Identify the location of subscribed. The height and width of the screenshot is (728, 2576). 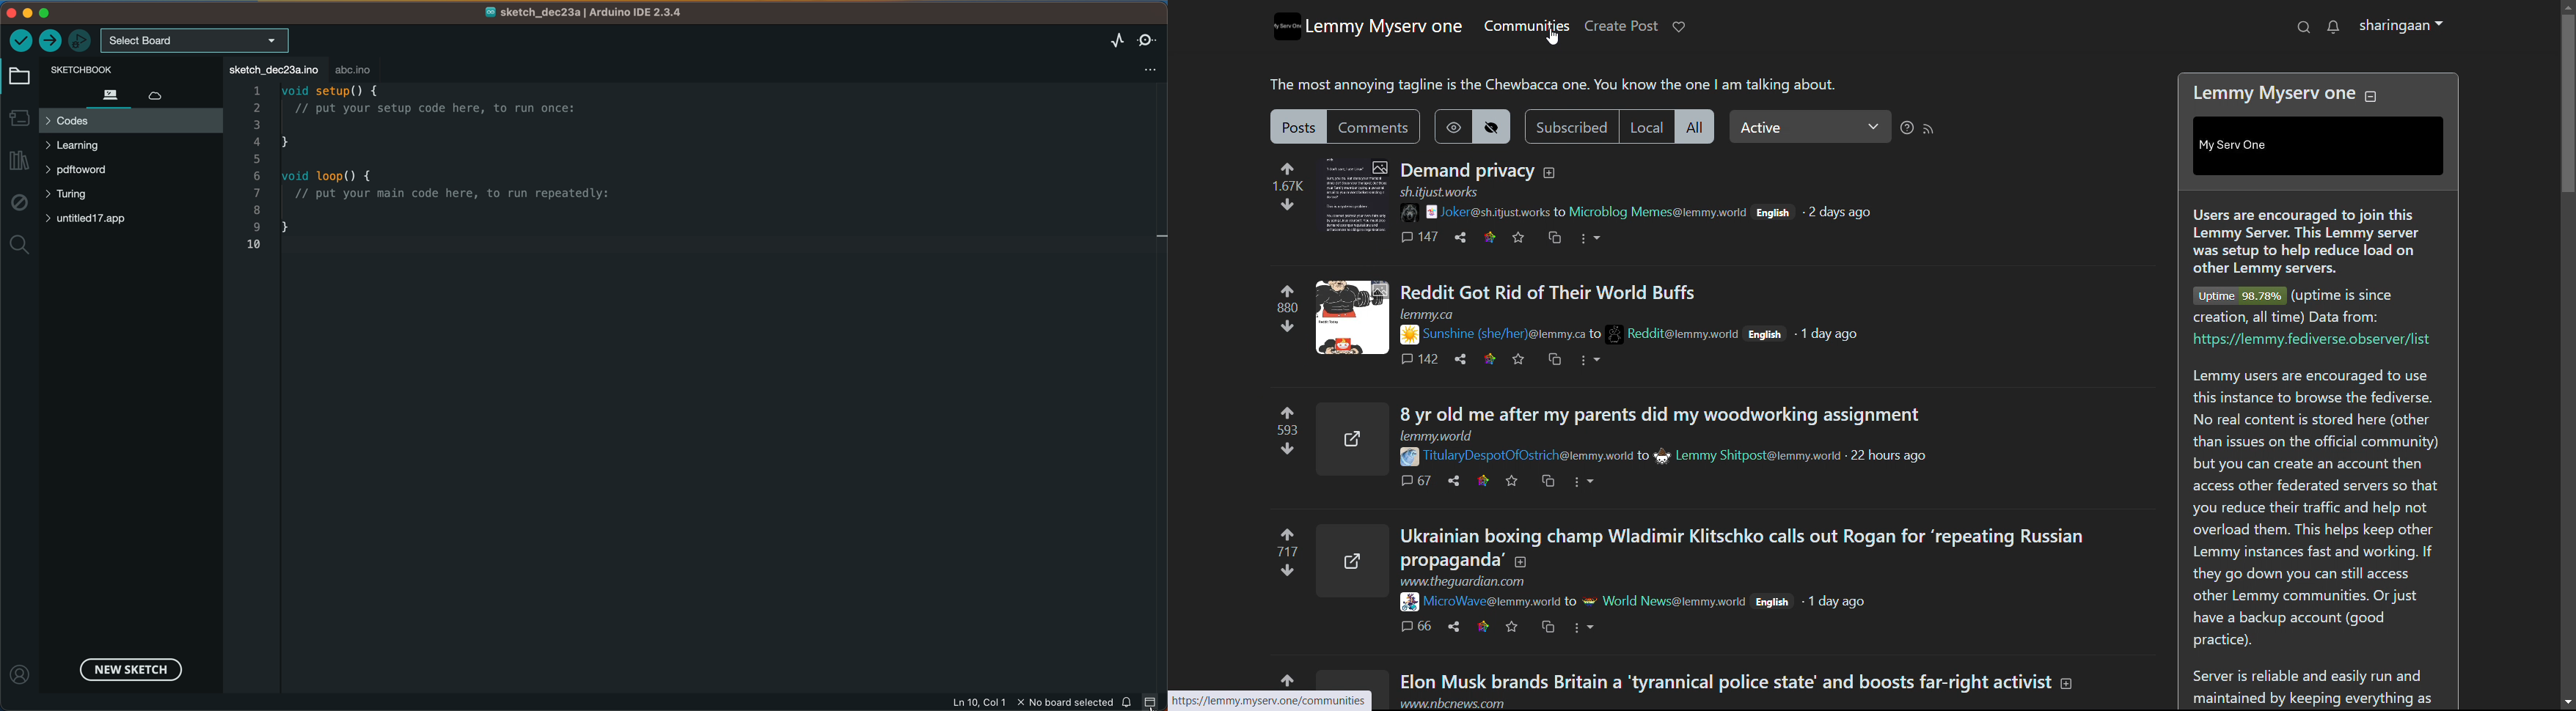
(1571, 126).